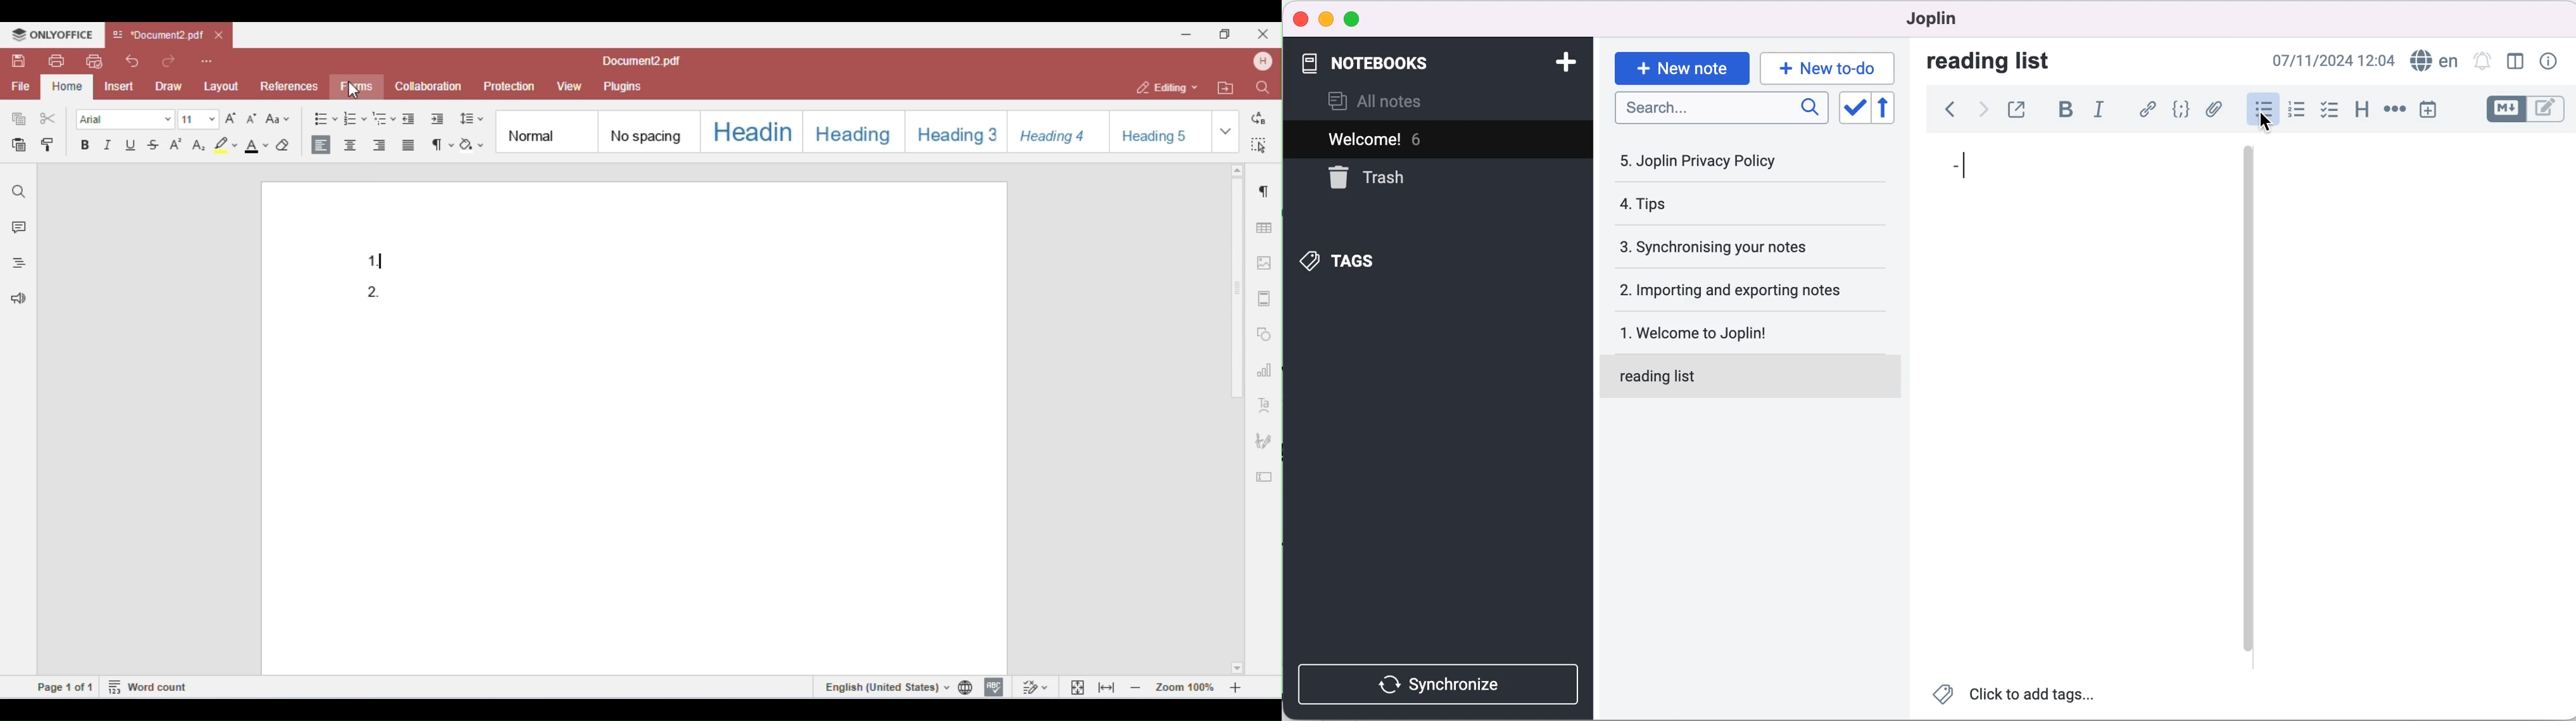 Image resolution: width=2576 pixels, height=728 pixels. Describe the element at coordinates (2066, 109) in the screenshot. I see `bold` at that location.